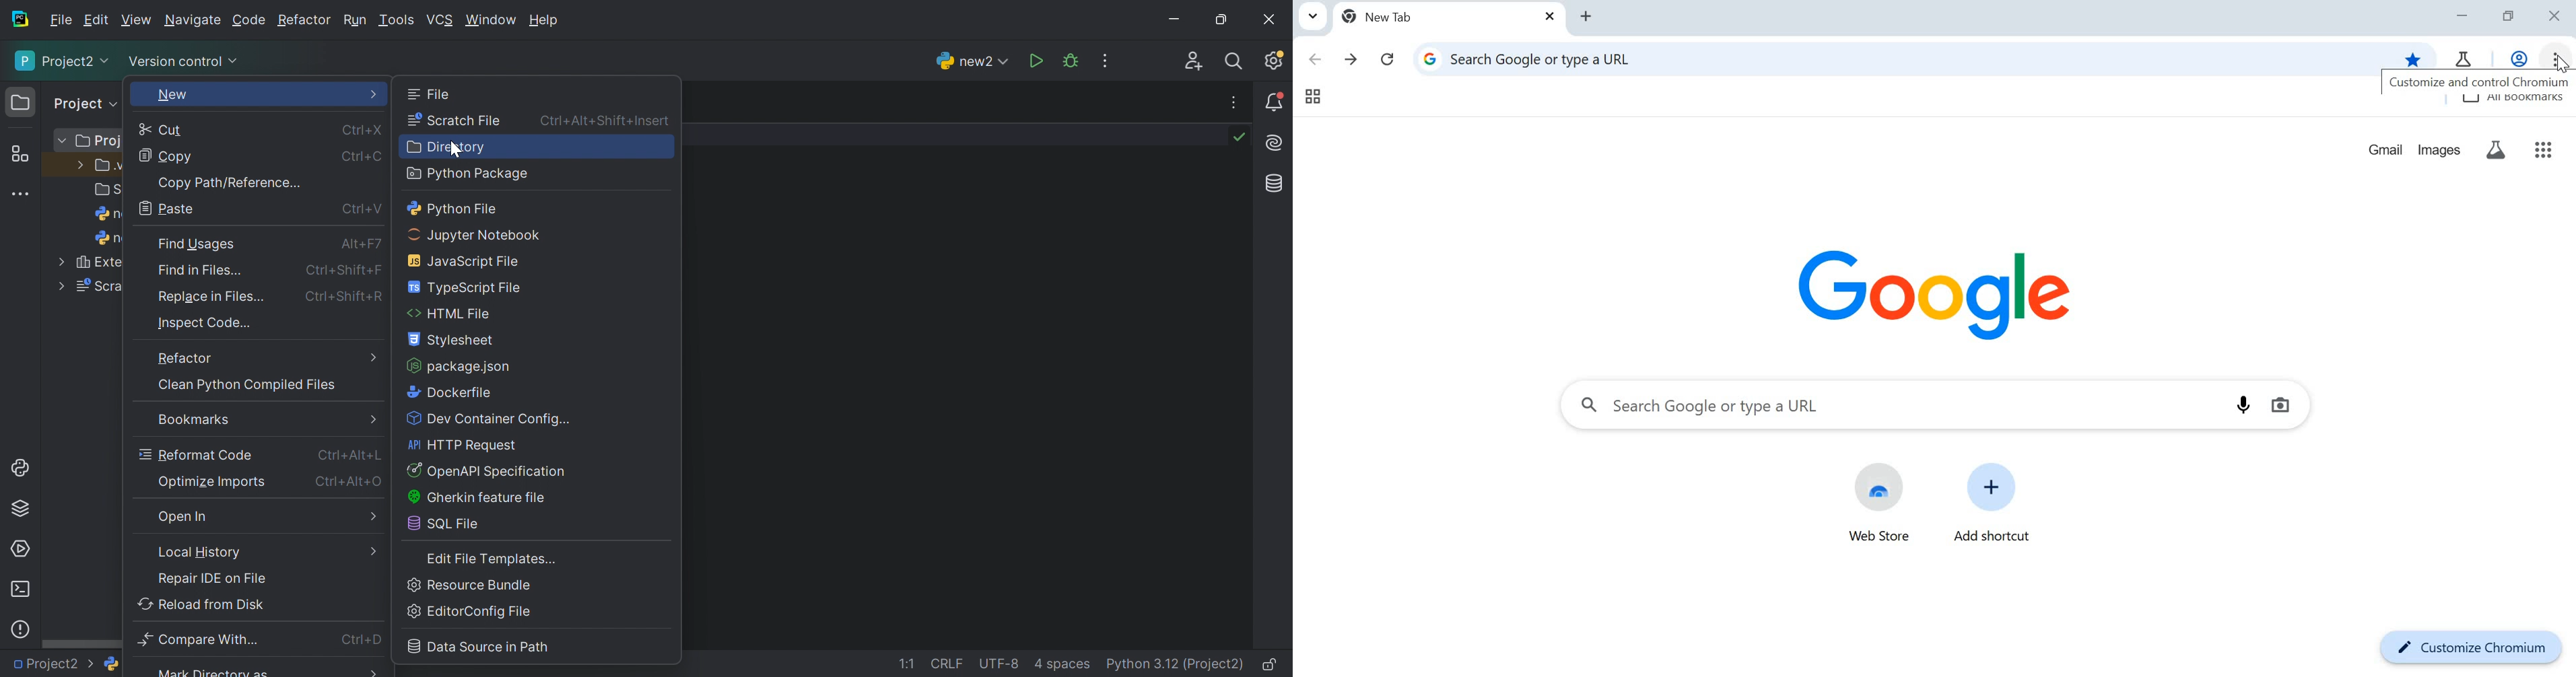  Describe the element at coordinates (2414, 59) in the screenshot. I see `bookmark` at that location.